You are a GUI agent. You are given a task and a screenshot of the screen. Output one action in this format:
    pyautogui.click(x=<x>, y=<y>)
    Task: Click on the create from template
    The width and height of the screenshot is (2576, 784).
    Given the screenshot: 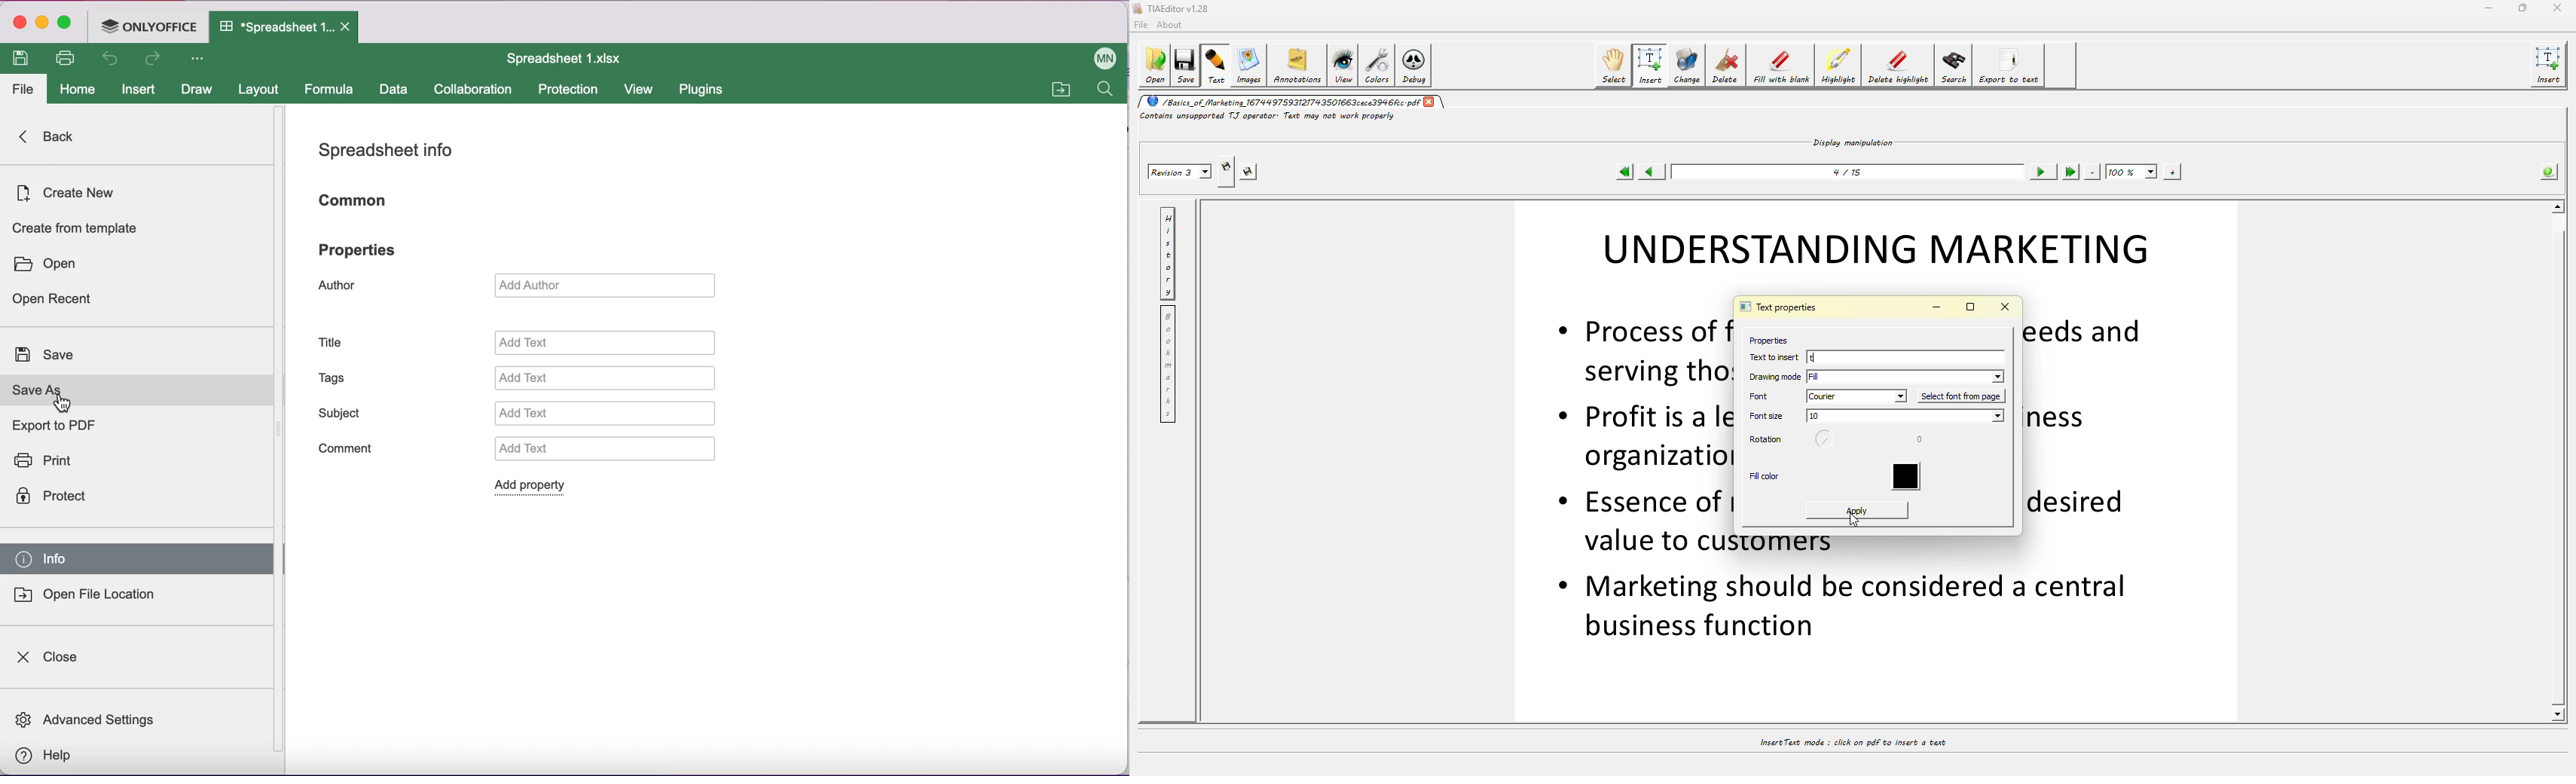 What is the action you would take?
    pyautogui.click(x=80, y=227)
    